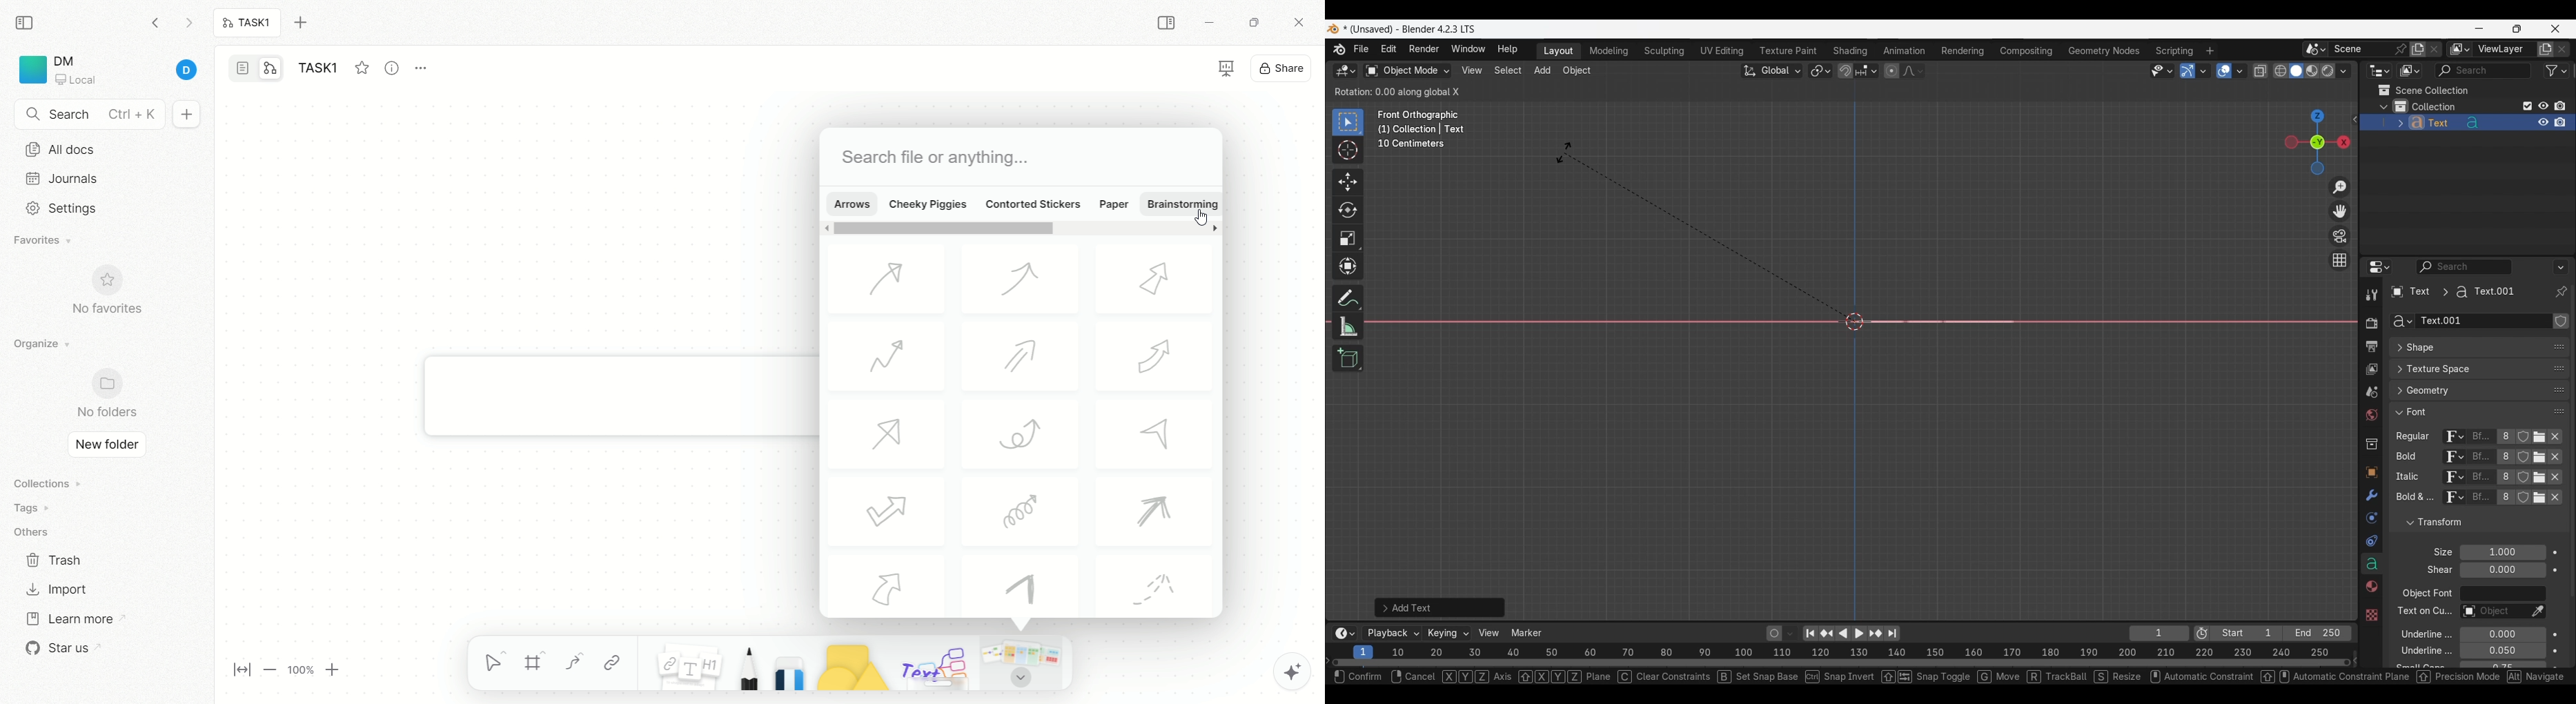  I want to click on Display number of users of this data for respective attribute, so click(2506, 467).